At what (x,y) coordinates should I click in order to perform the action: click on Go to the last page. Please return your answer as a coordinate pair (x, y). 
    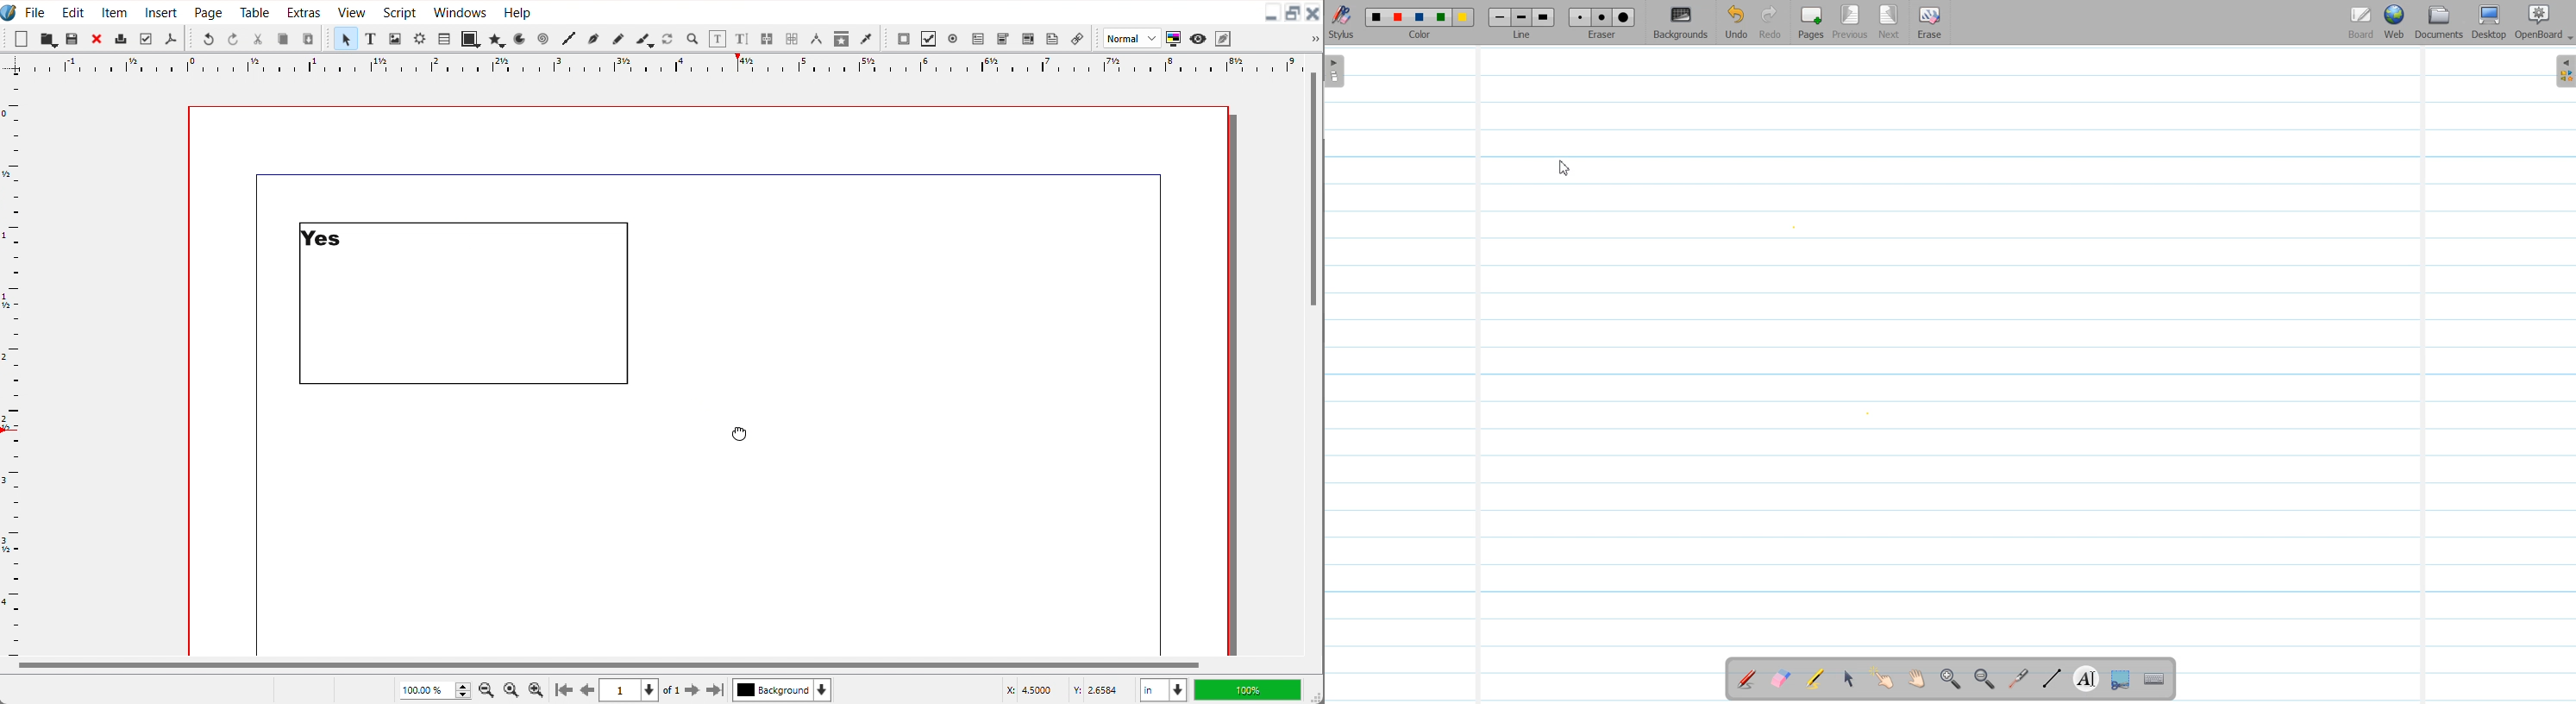
    Looking at the image, I should click on (715, 690).